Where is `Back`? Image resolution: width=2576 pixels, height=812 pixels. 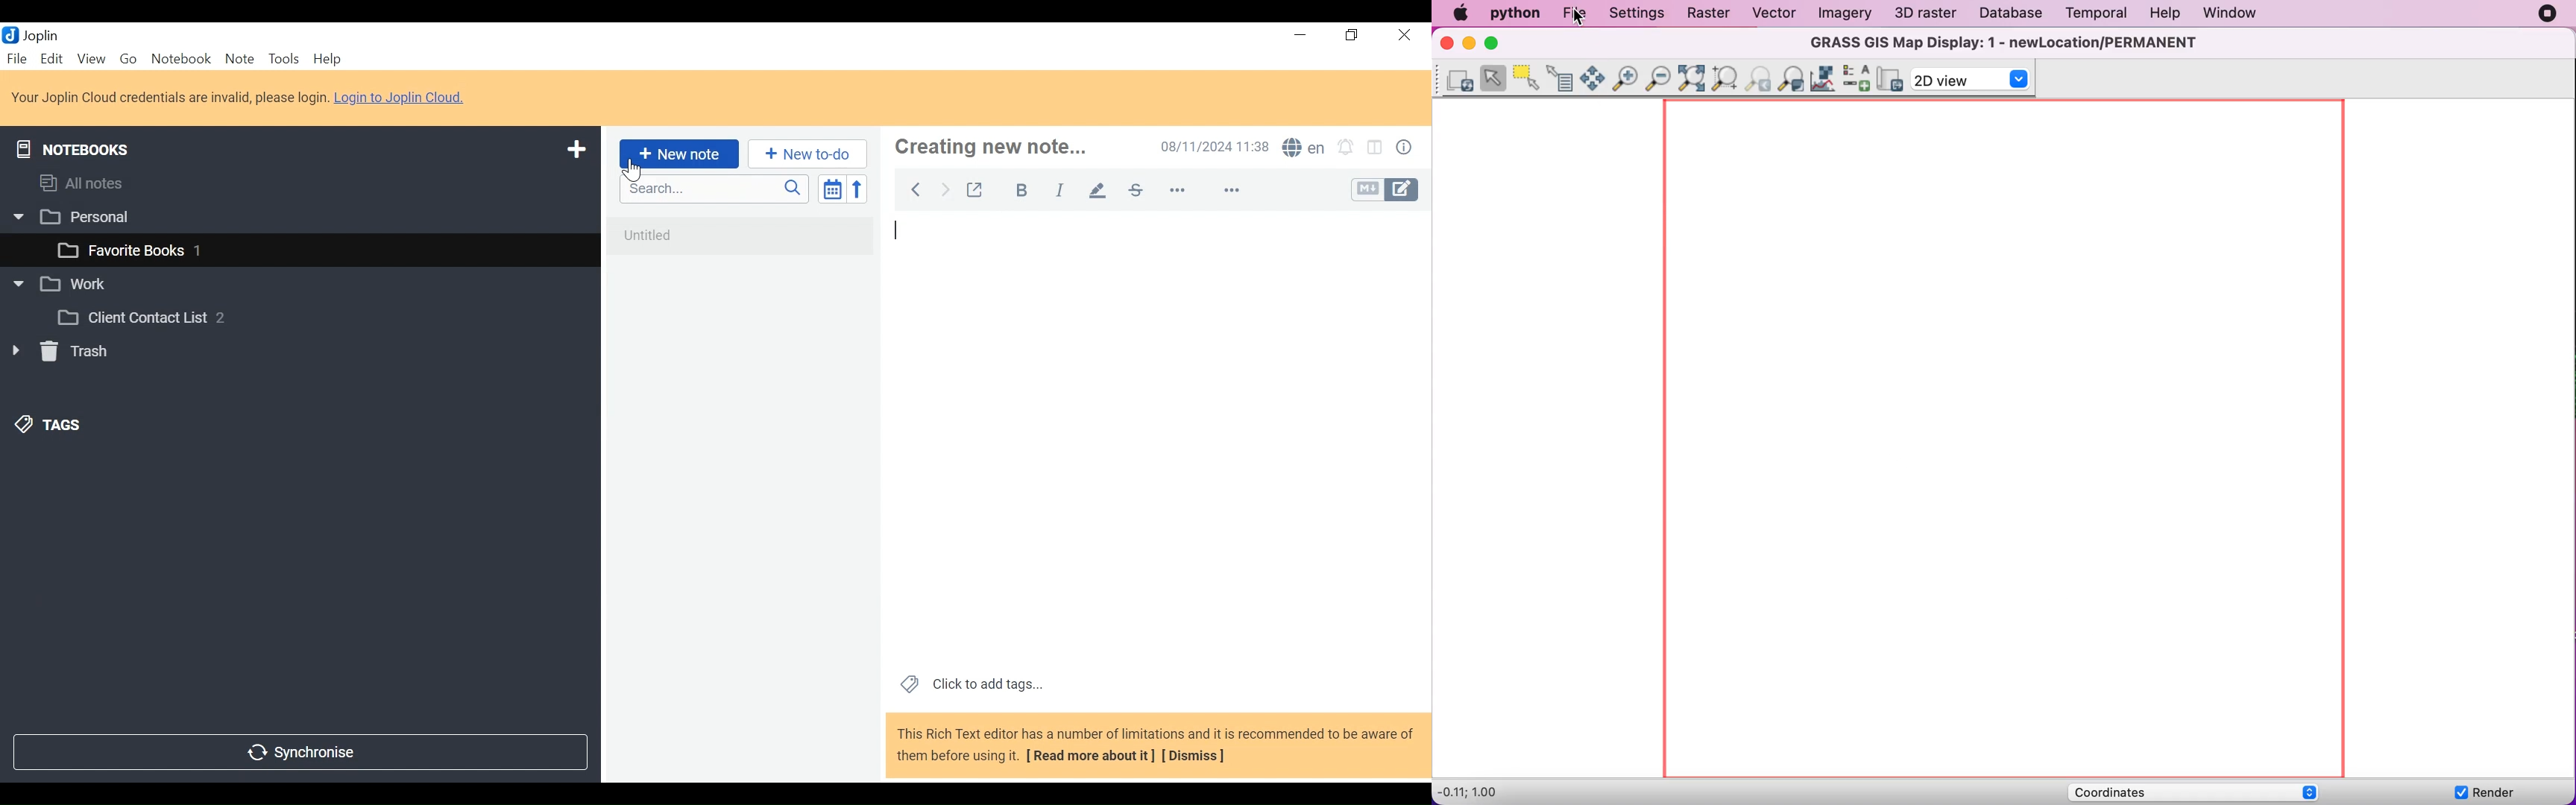 Back is located at coordinates (918, 190).